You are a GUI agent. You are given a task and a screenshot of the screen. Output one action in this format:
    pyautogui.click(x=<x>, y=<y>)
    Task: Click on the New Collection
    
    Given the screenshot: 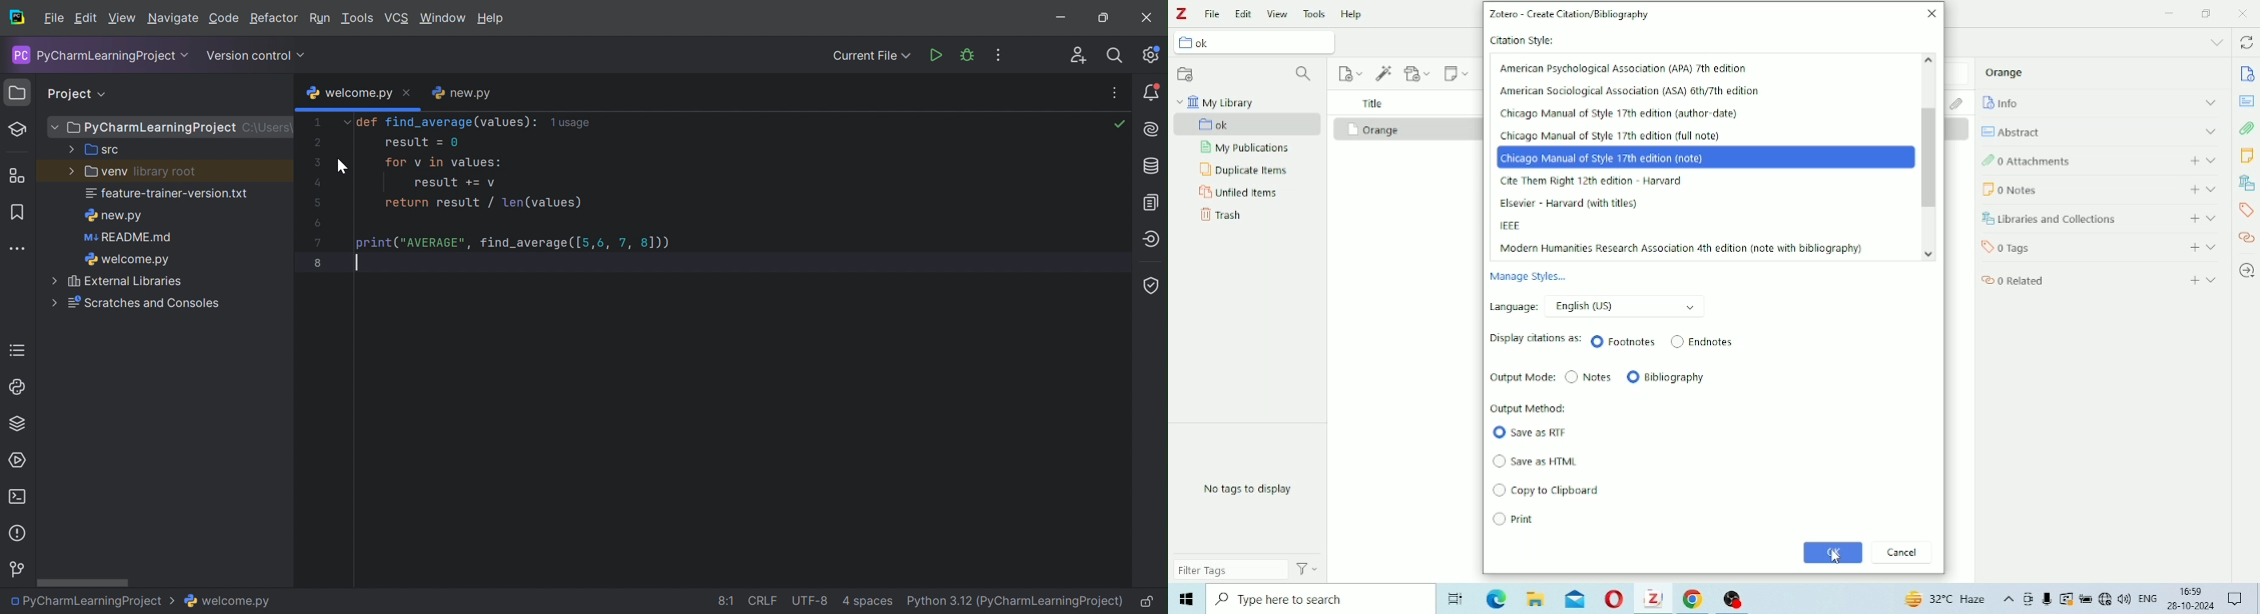 What is the action you would take?
    pyautogui.click(x=1186, y=75)
    